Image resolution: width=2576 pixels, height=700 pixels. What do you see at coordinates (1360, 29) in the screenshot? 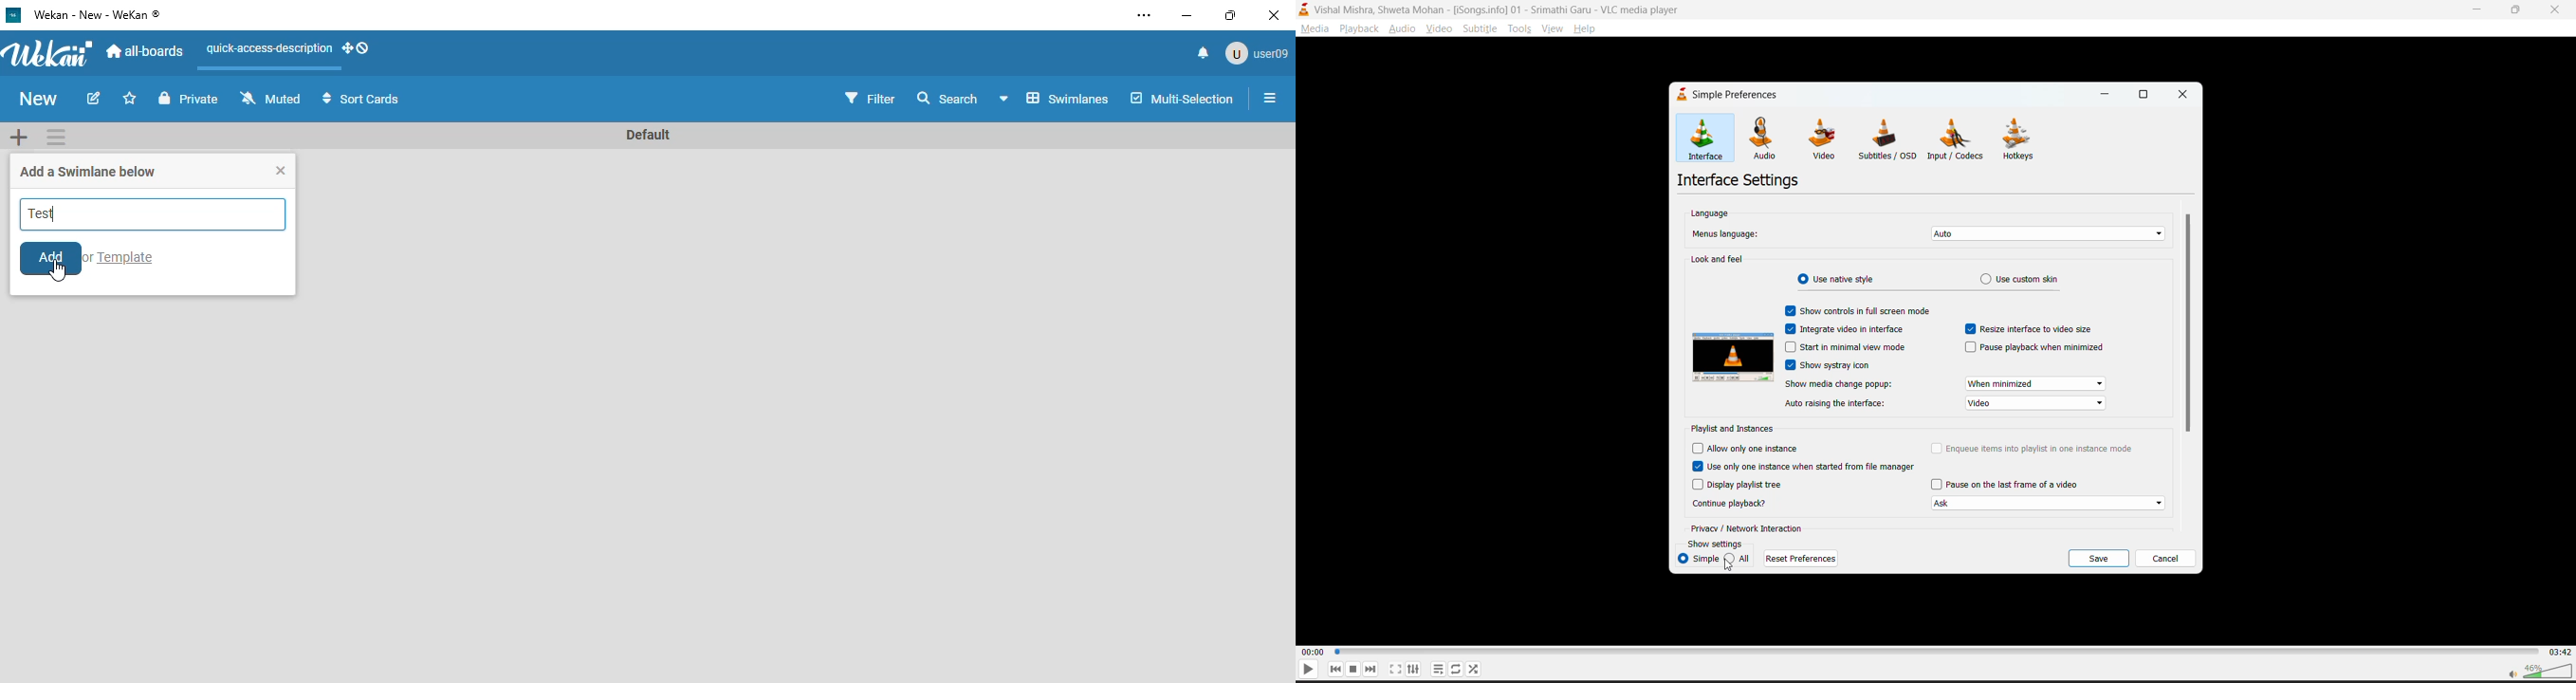
I see `playback` at bounding box center [1360, 29].